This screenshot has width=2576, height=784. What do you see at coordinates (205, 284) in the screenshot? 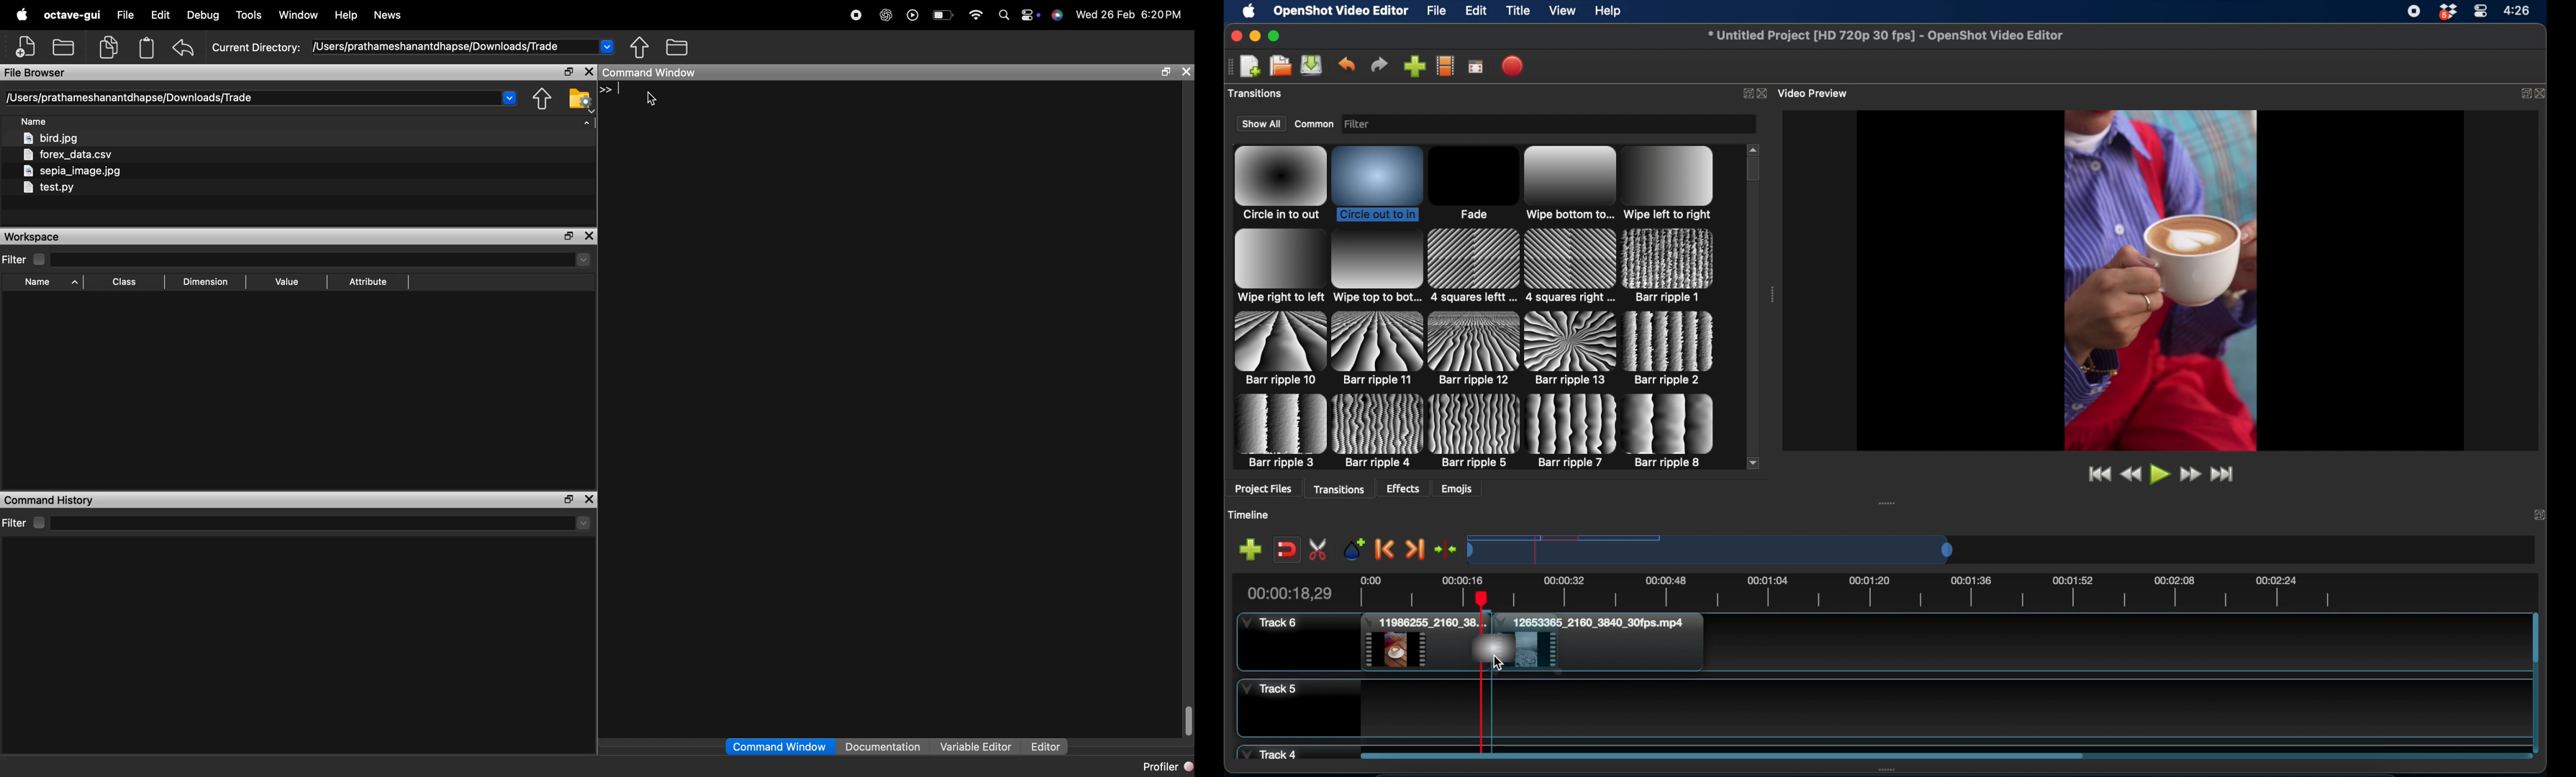
I see `Dimension` at bounding box center [205, 284].